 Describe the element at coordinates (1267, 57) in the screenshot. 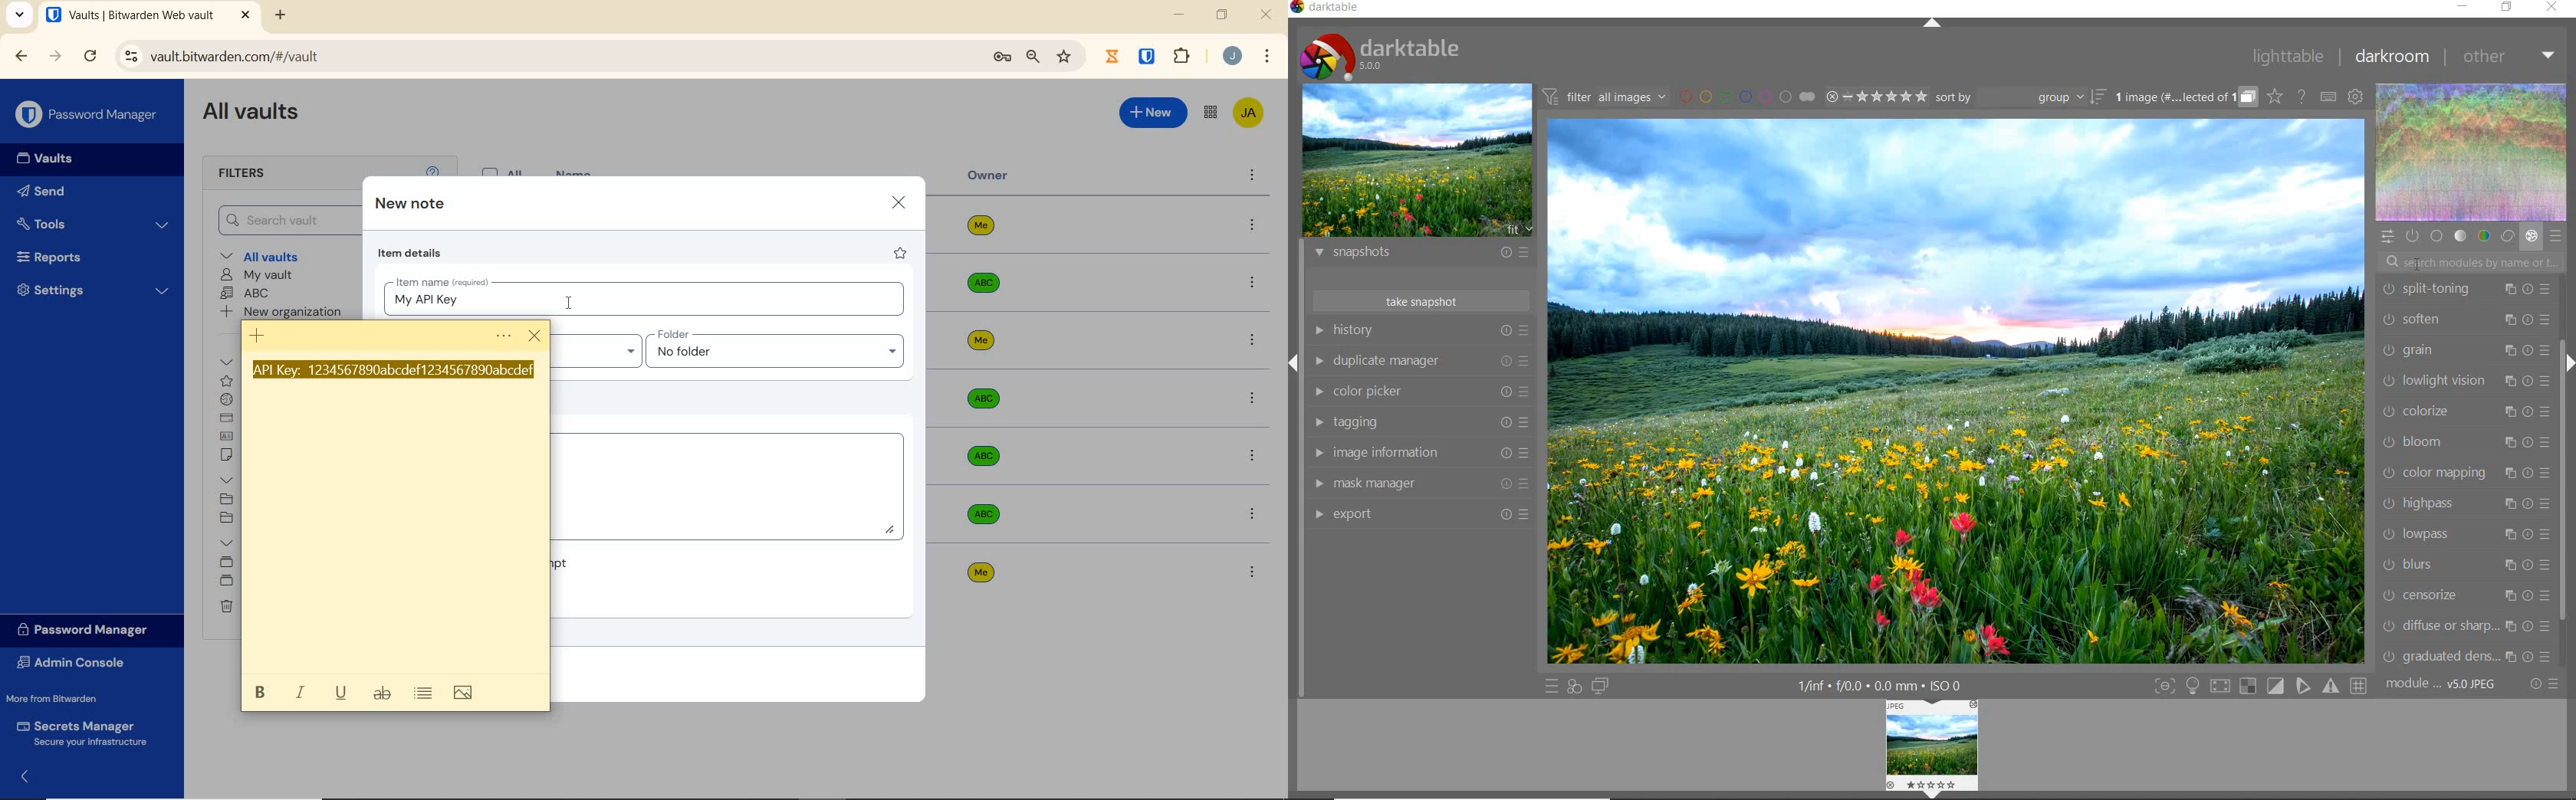

I see `customize Google chrome` at that location.